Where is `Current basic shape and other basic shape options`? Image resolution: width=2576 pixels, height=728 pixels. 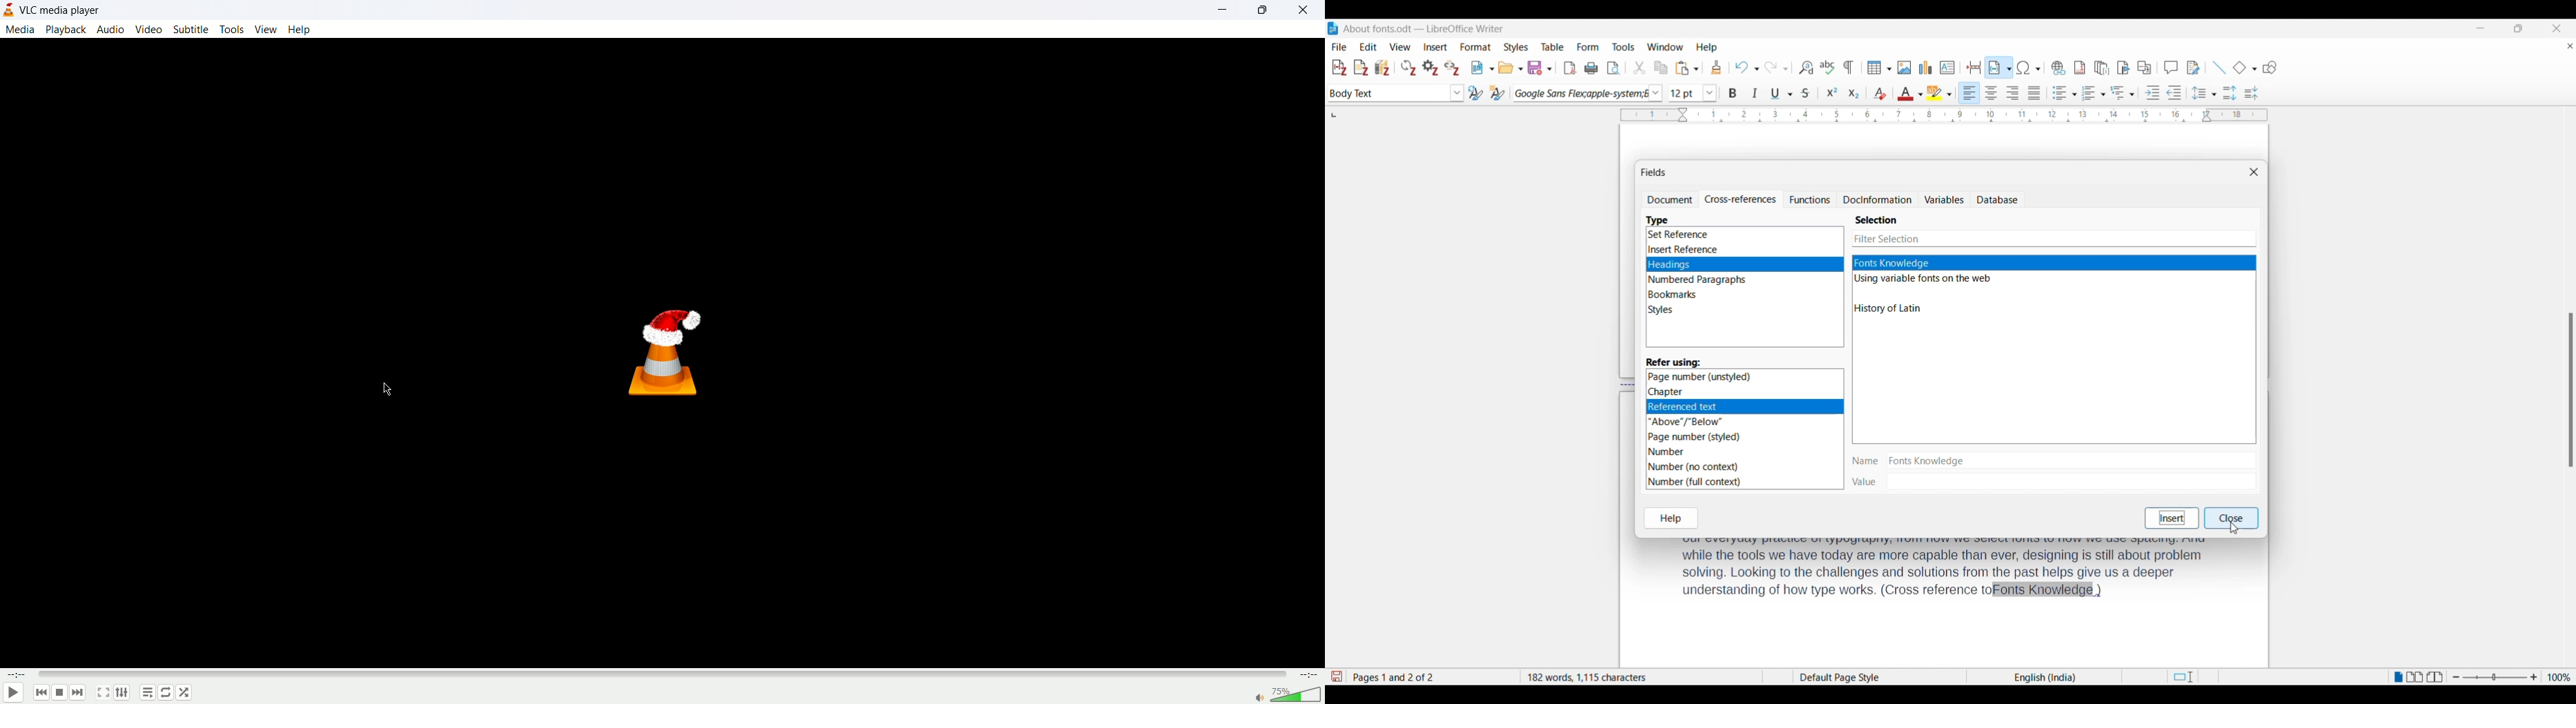
Current basic shape and other basic shape options is located at coordinates (2245, 67).